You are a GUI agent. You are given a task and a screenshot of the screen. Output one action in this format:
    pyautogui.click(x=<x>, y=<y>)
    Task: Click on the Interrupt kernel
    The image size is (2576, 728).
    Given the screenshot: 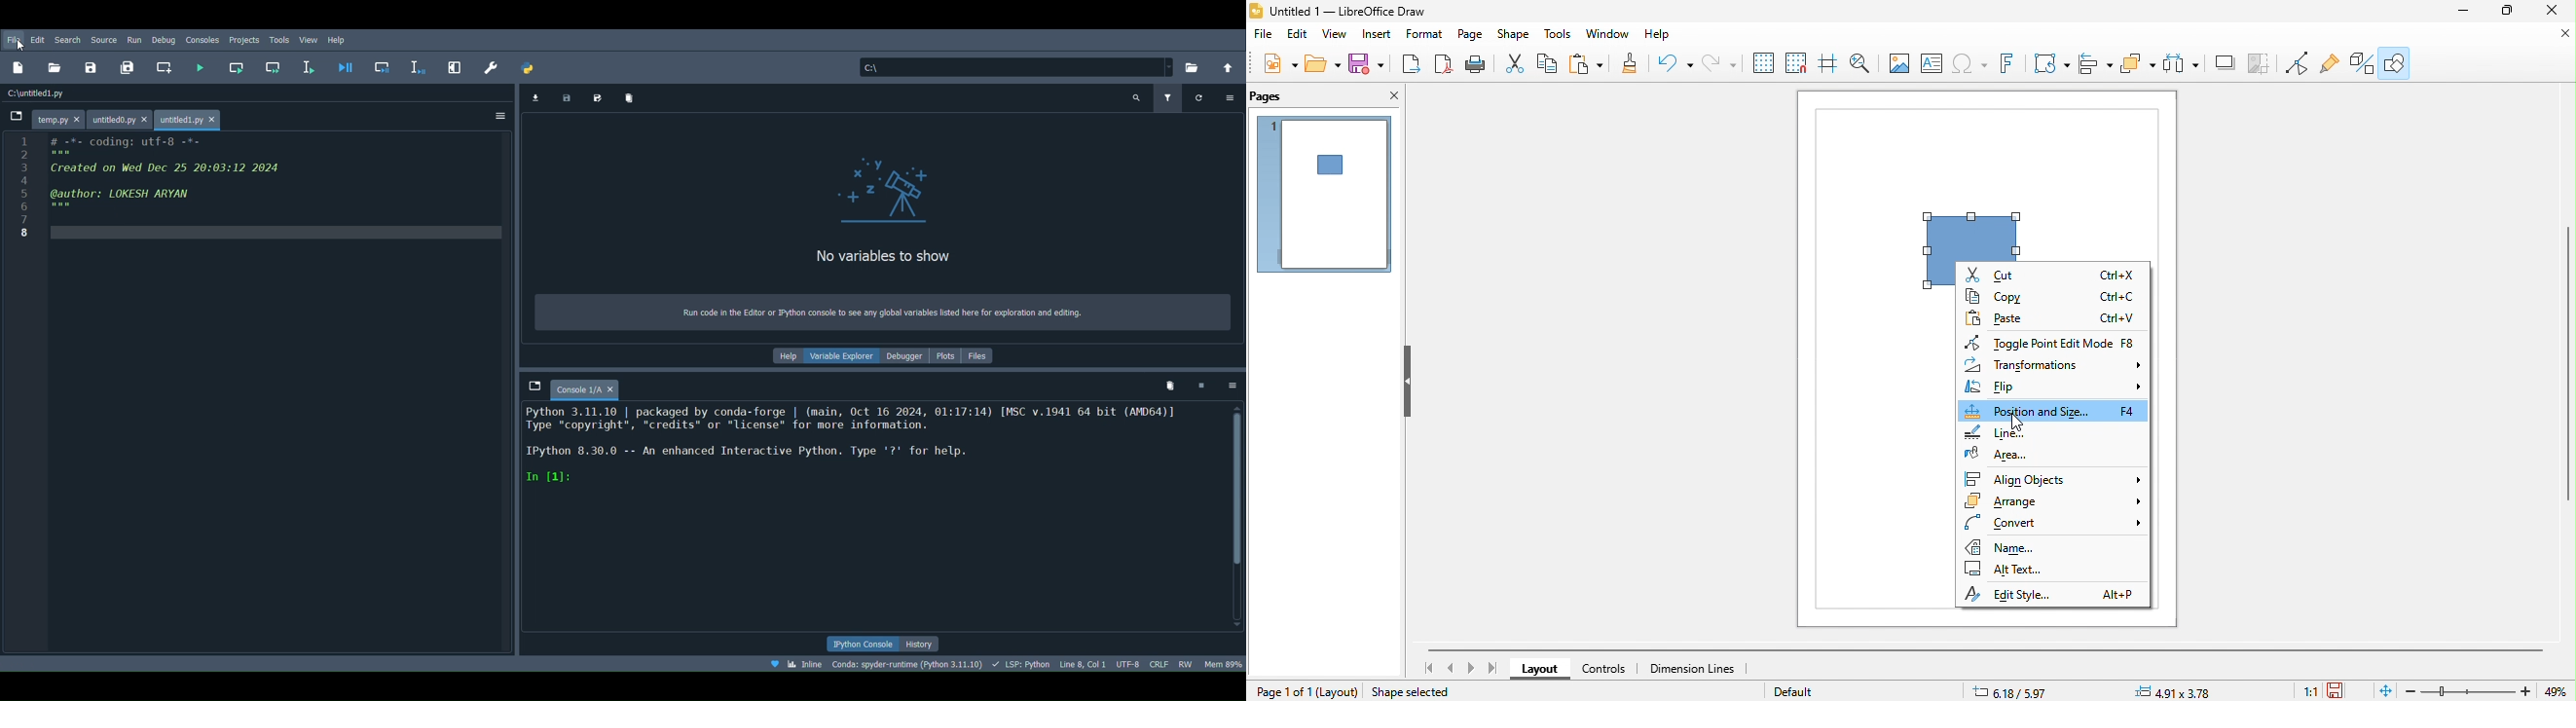 What is the action you would take?
    pyautogui.click(x=1201, y=383)
    